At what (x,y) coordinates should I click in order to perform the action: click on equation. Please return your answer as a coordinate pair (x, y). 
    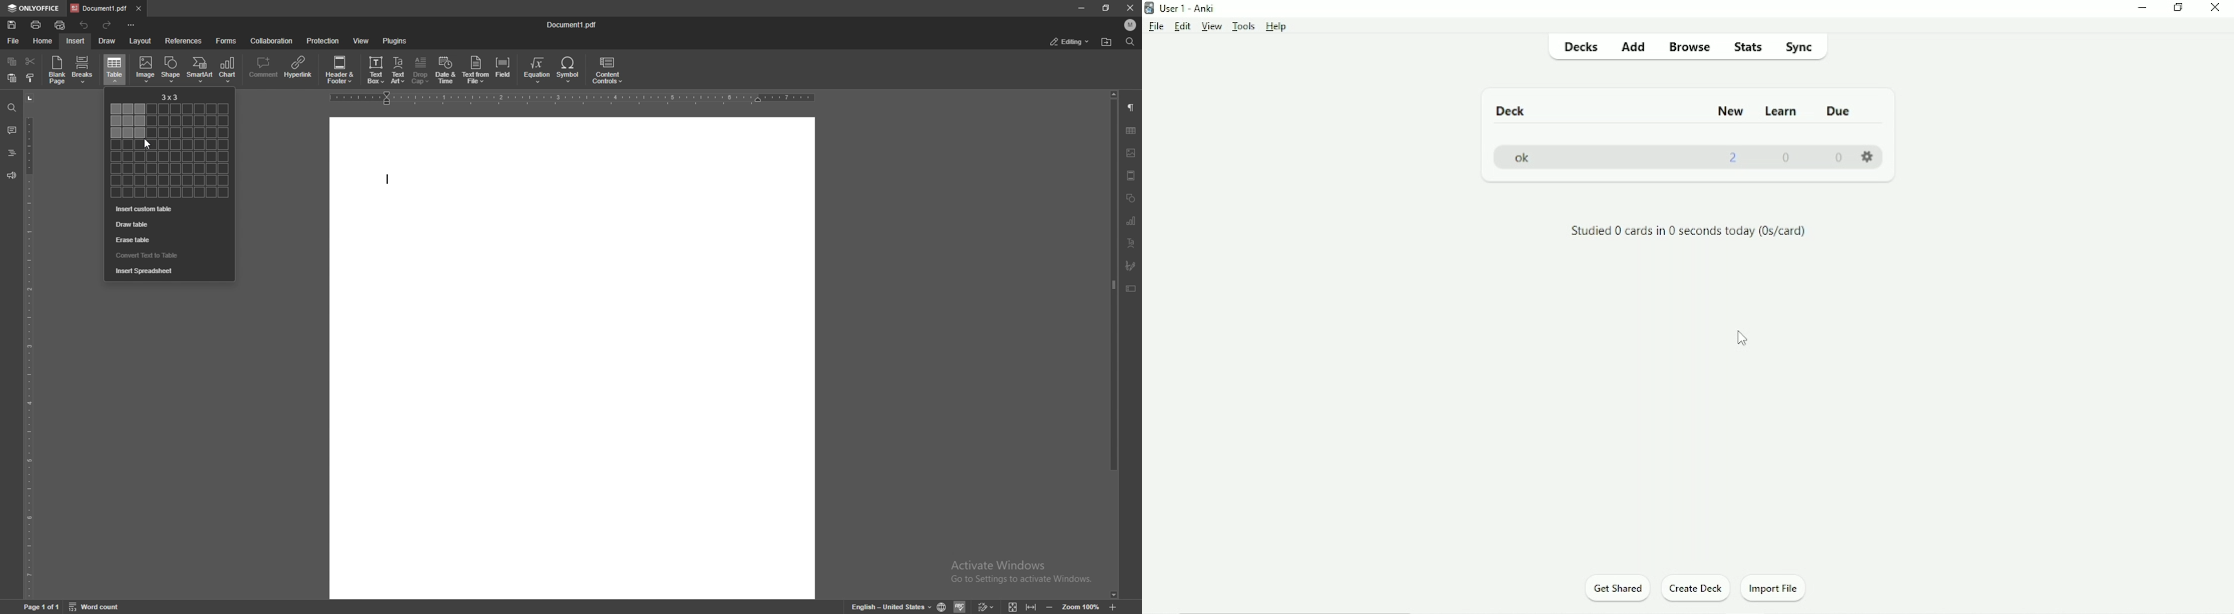
    Looking at the image, I should click on (537, 71).